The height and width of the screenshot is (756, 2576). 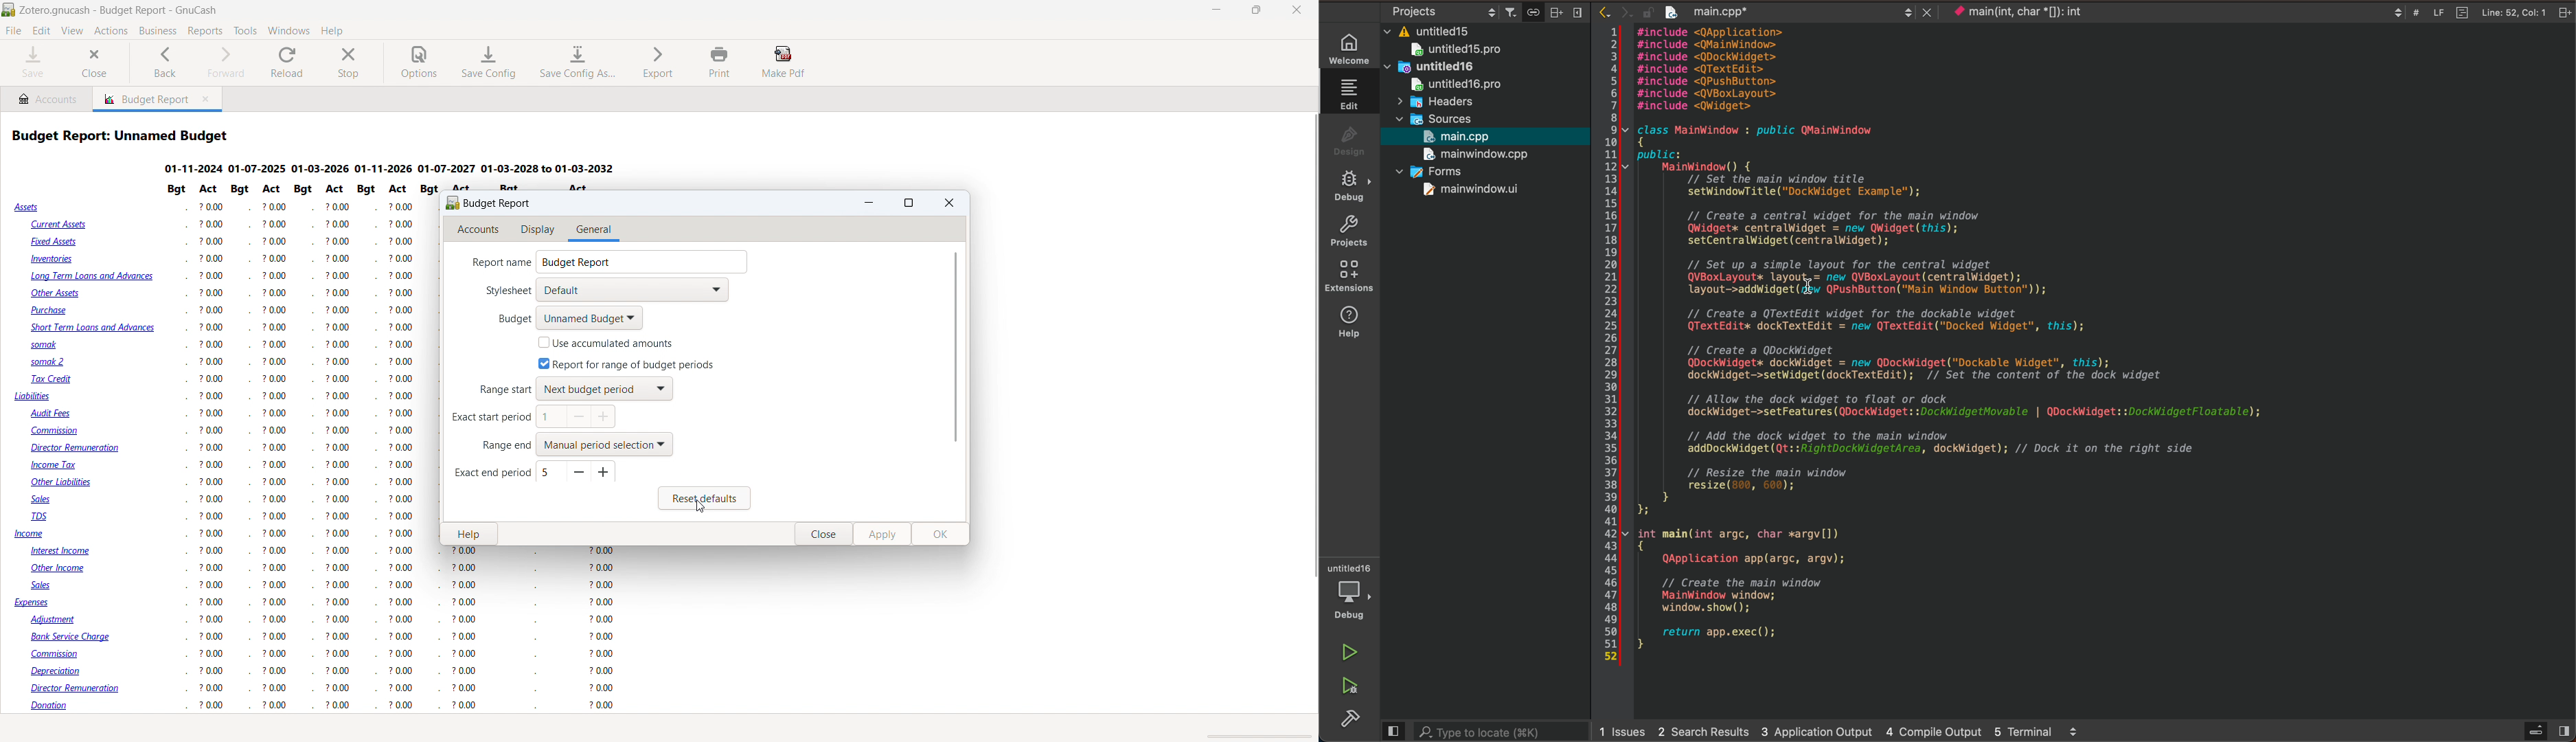 I want to click on close, so click(x=1297, y=10).